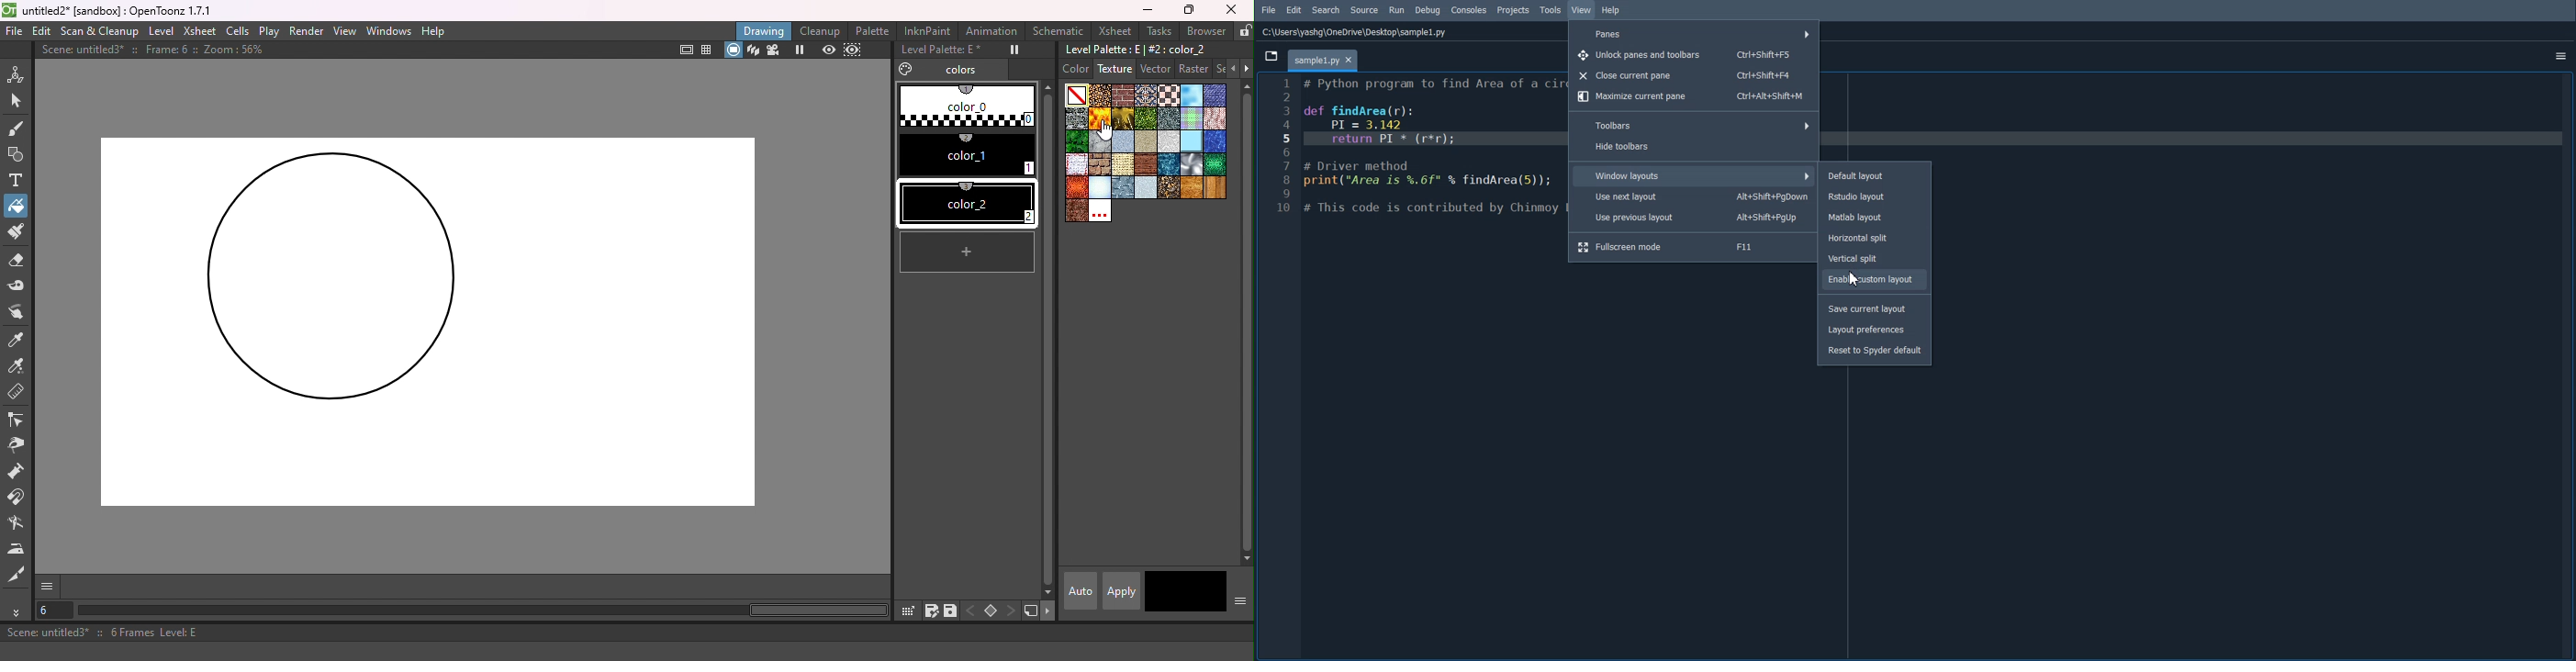 Image resolution: width=2576 pixels, height=672 pixels. Describe the element at coordinates (1695, 197) in the screenshot. I see `Use next layout` at that location.